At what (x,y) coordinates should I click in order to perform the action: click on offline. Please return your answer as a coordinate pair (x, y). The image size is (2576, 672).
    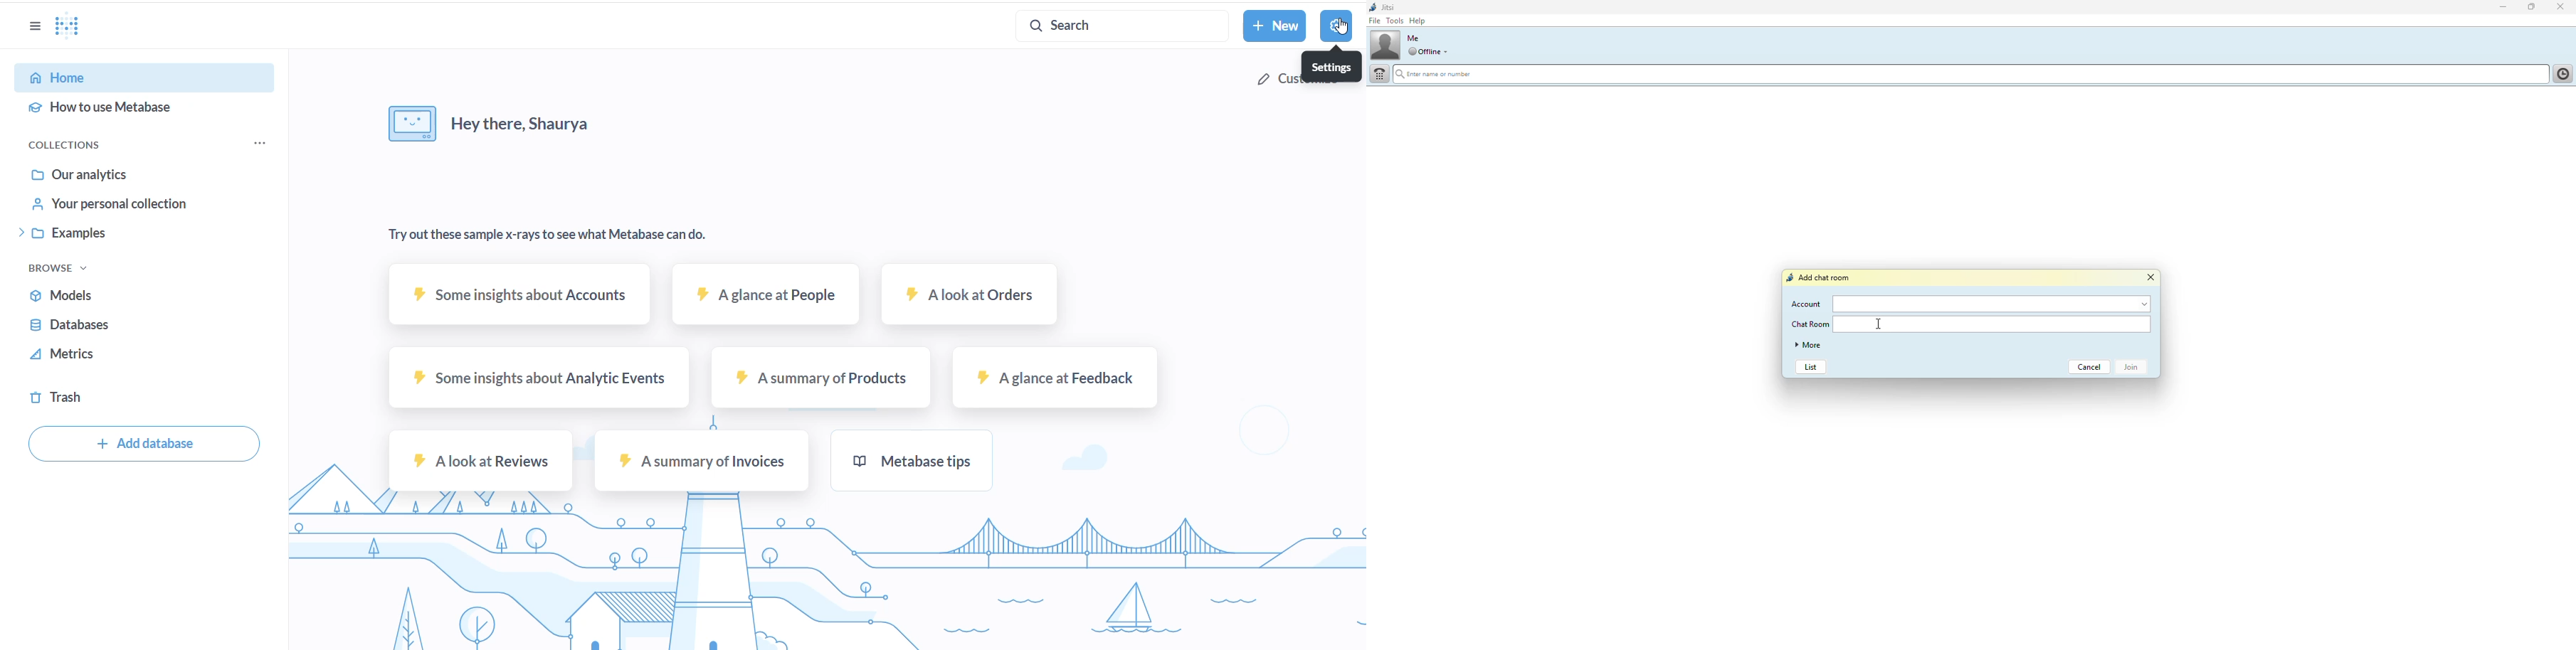
    Looking at the image, I should click on (1423, 52).